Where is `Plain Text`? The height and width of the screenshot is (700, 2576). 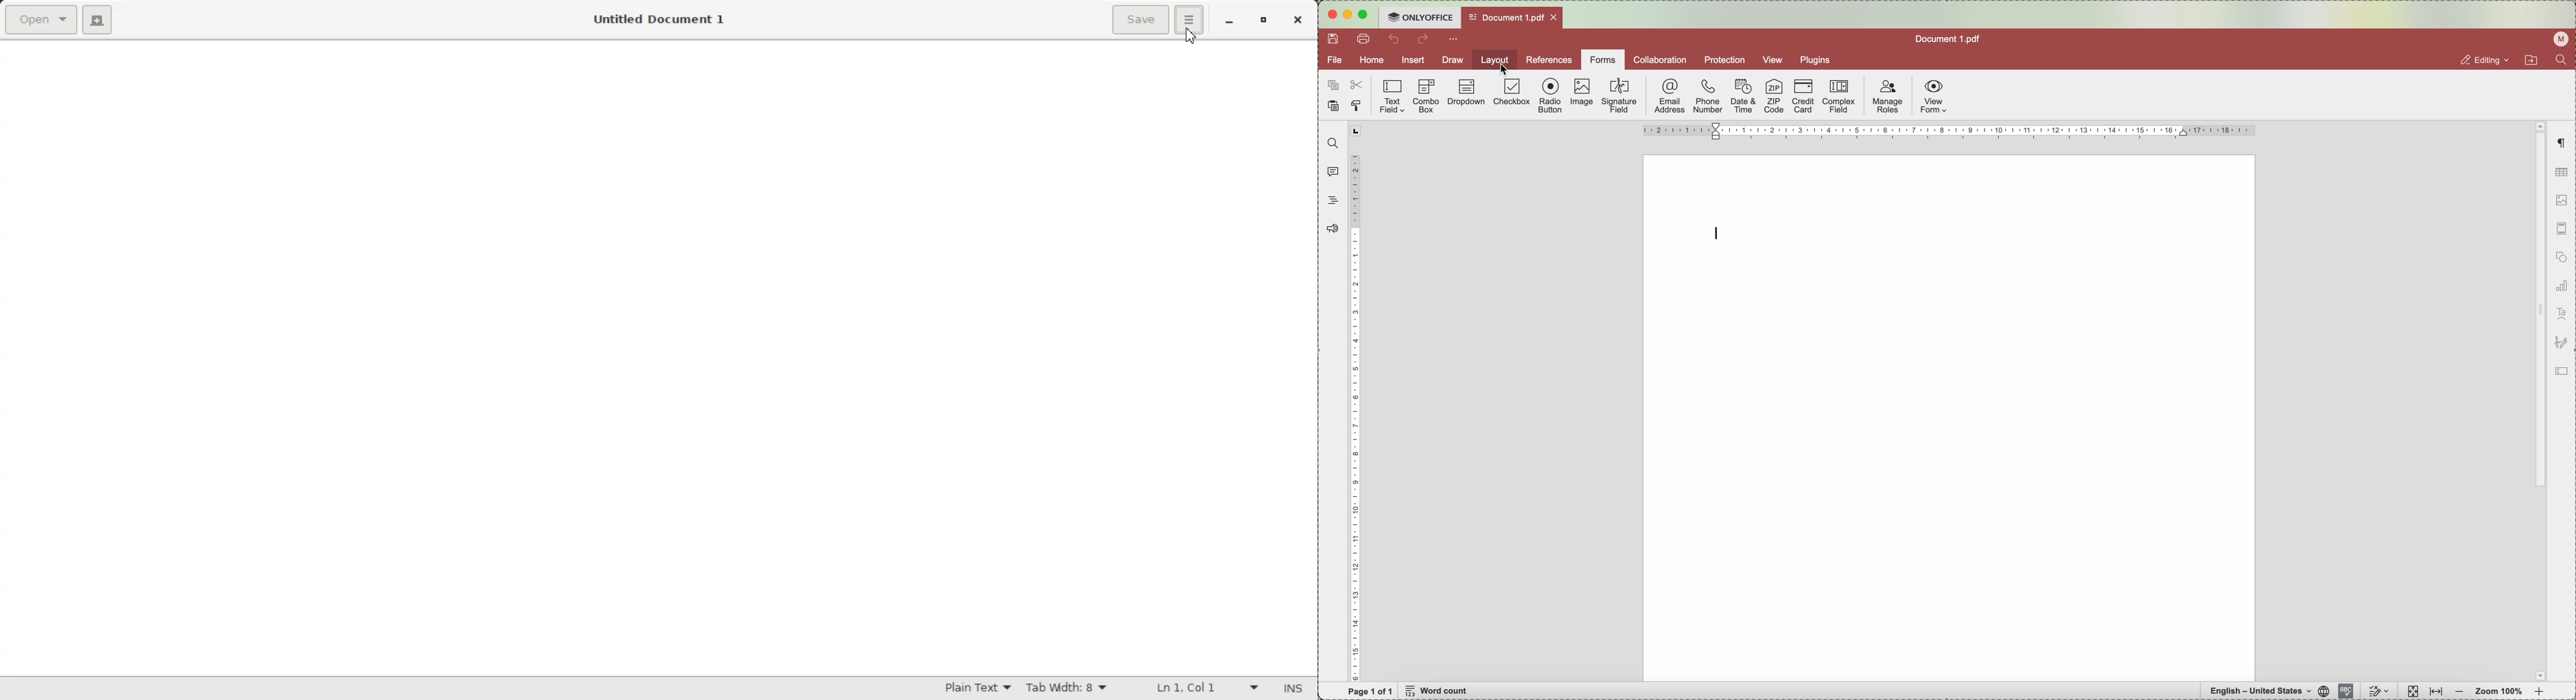 Plain Text is located at coordinates (976, 687).